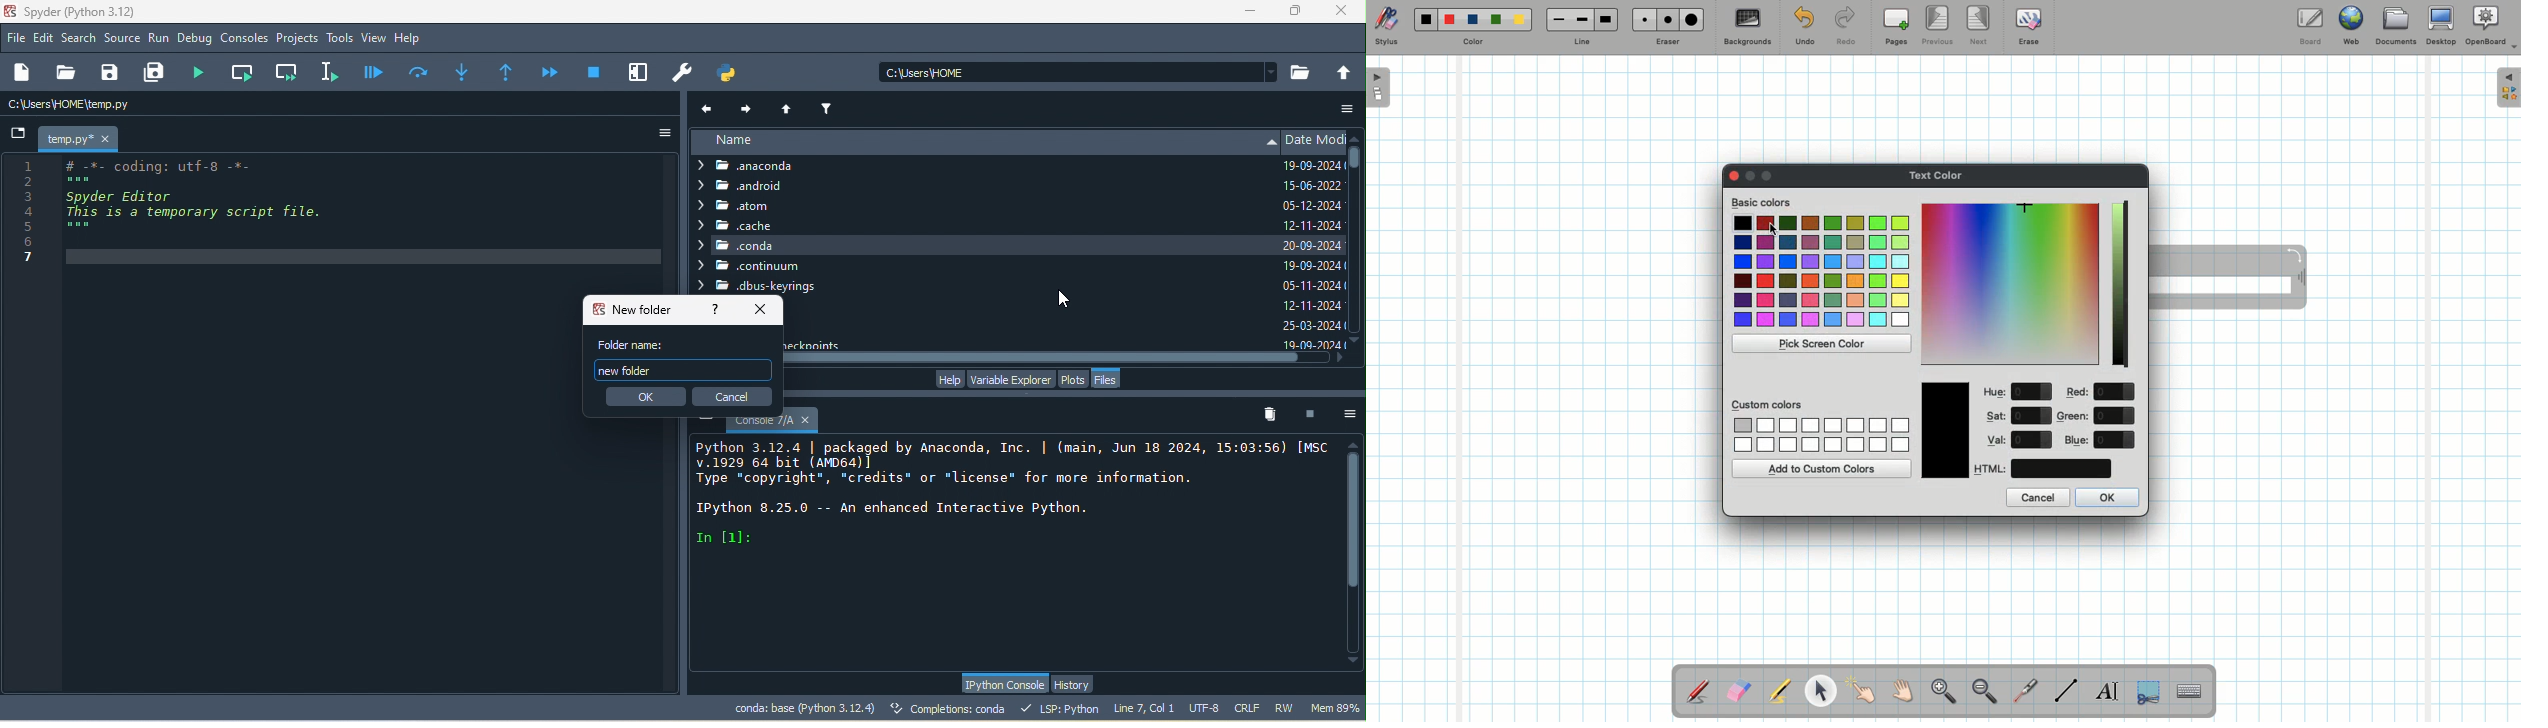 The width and height of the screenshot is (2548, 728). Describe the element at coordinates (1275, 415) in the screenshot. I see `remove all` at that location.